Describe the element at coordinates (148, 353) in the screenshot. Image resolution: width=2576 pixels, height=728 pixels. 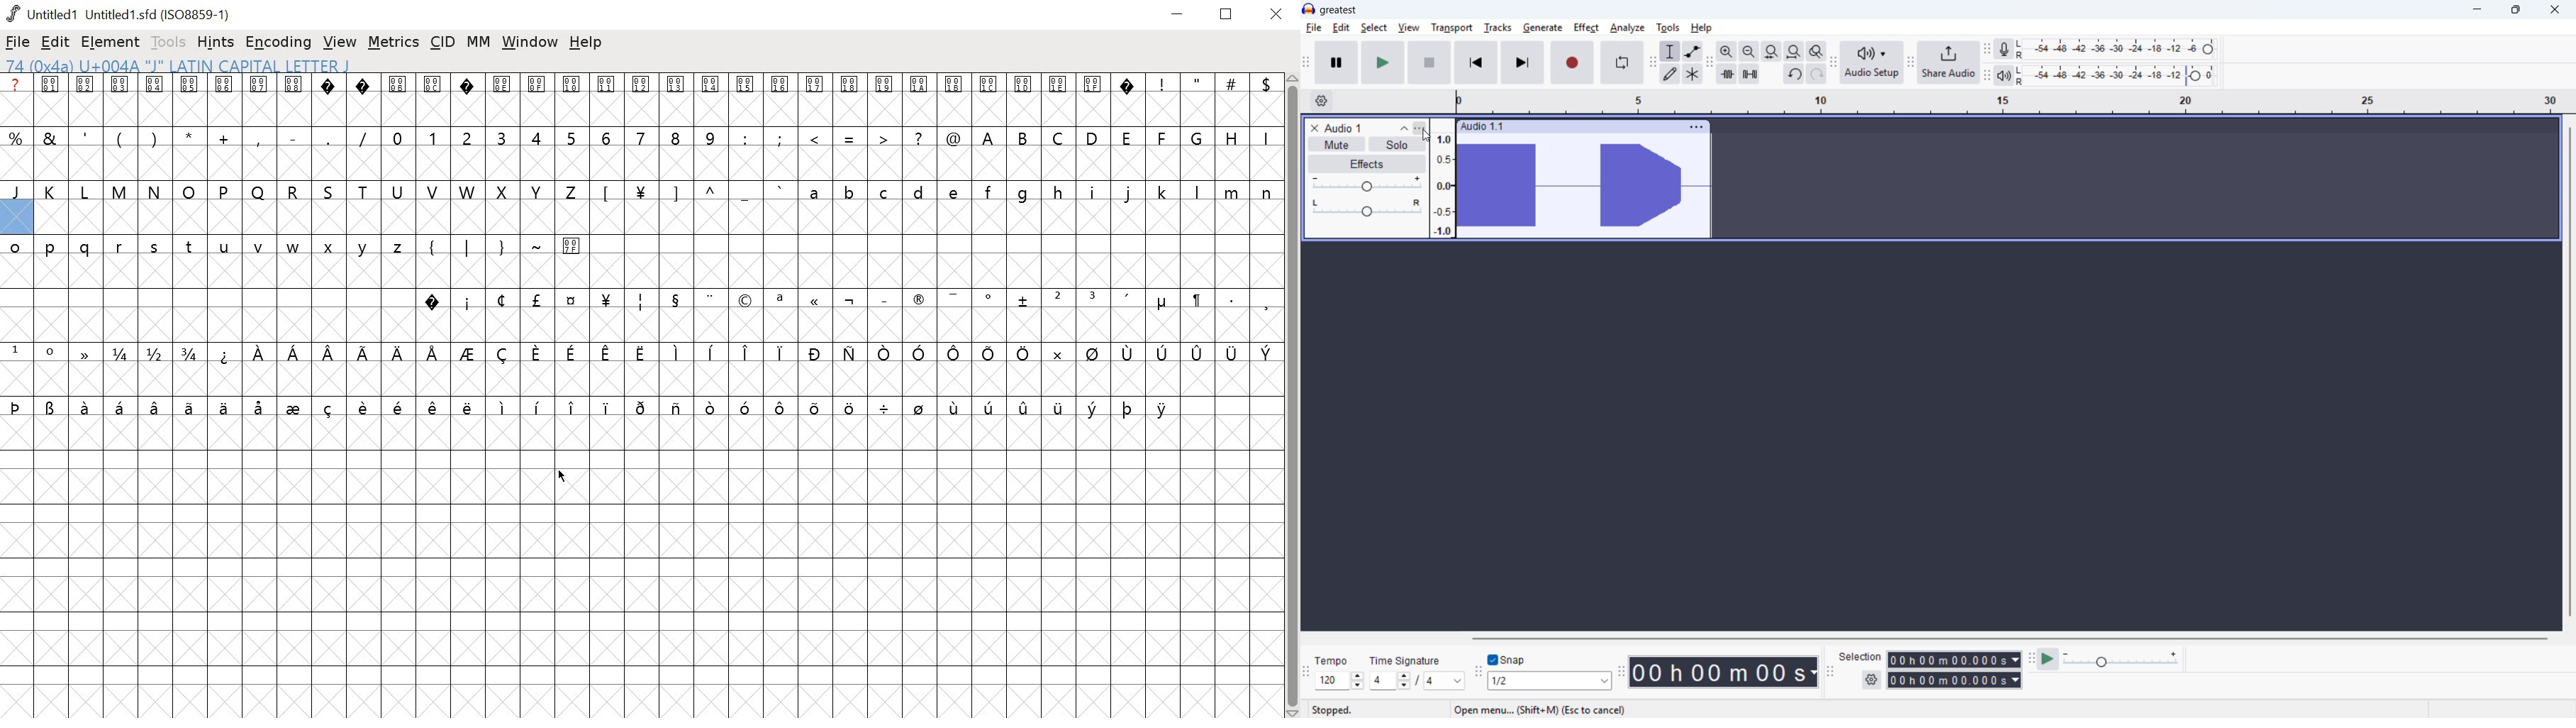
I see `fractions` at that location.